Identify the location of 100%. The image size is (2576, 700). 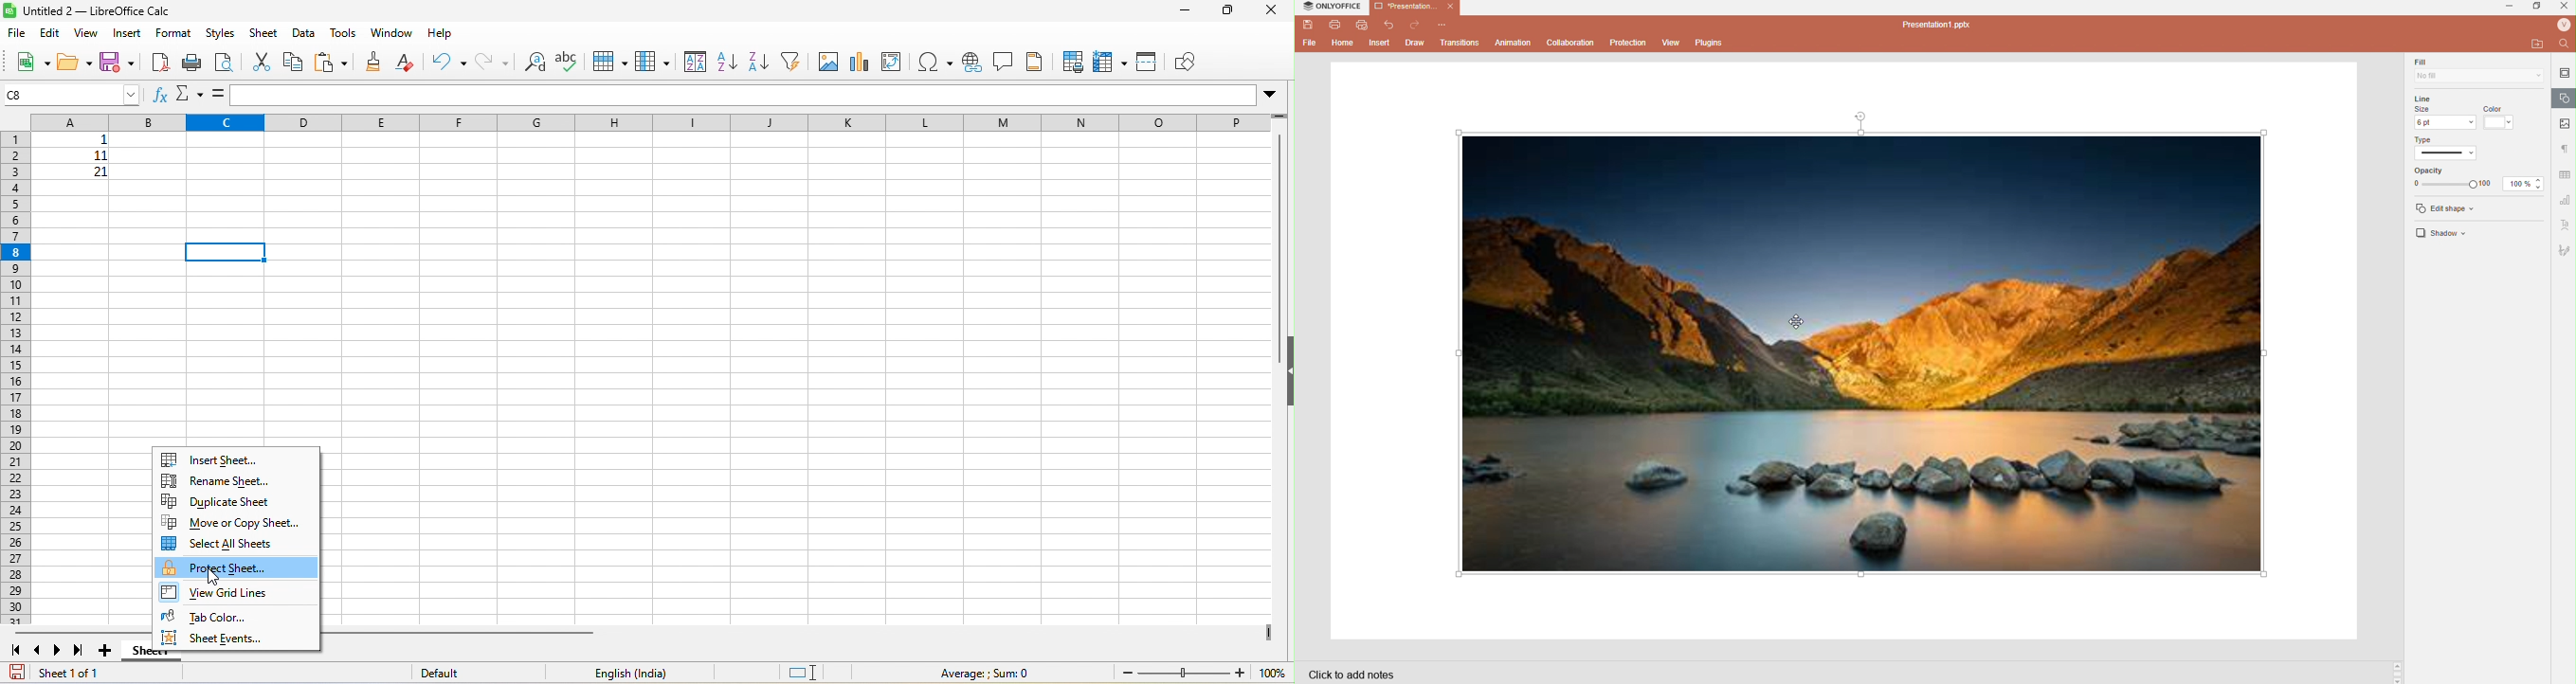
(2516, 184).